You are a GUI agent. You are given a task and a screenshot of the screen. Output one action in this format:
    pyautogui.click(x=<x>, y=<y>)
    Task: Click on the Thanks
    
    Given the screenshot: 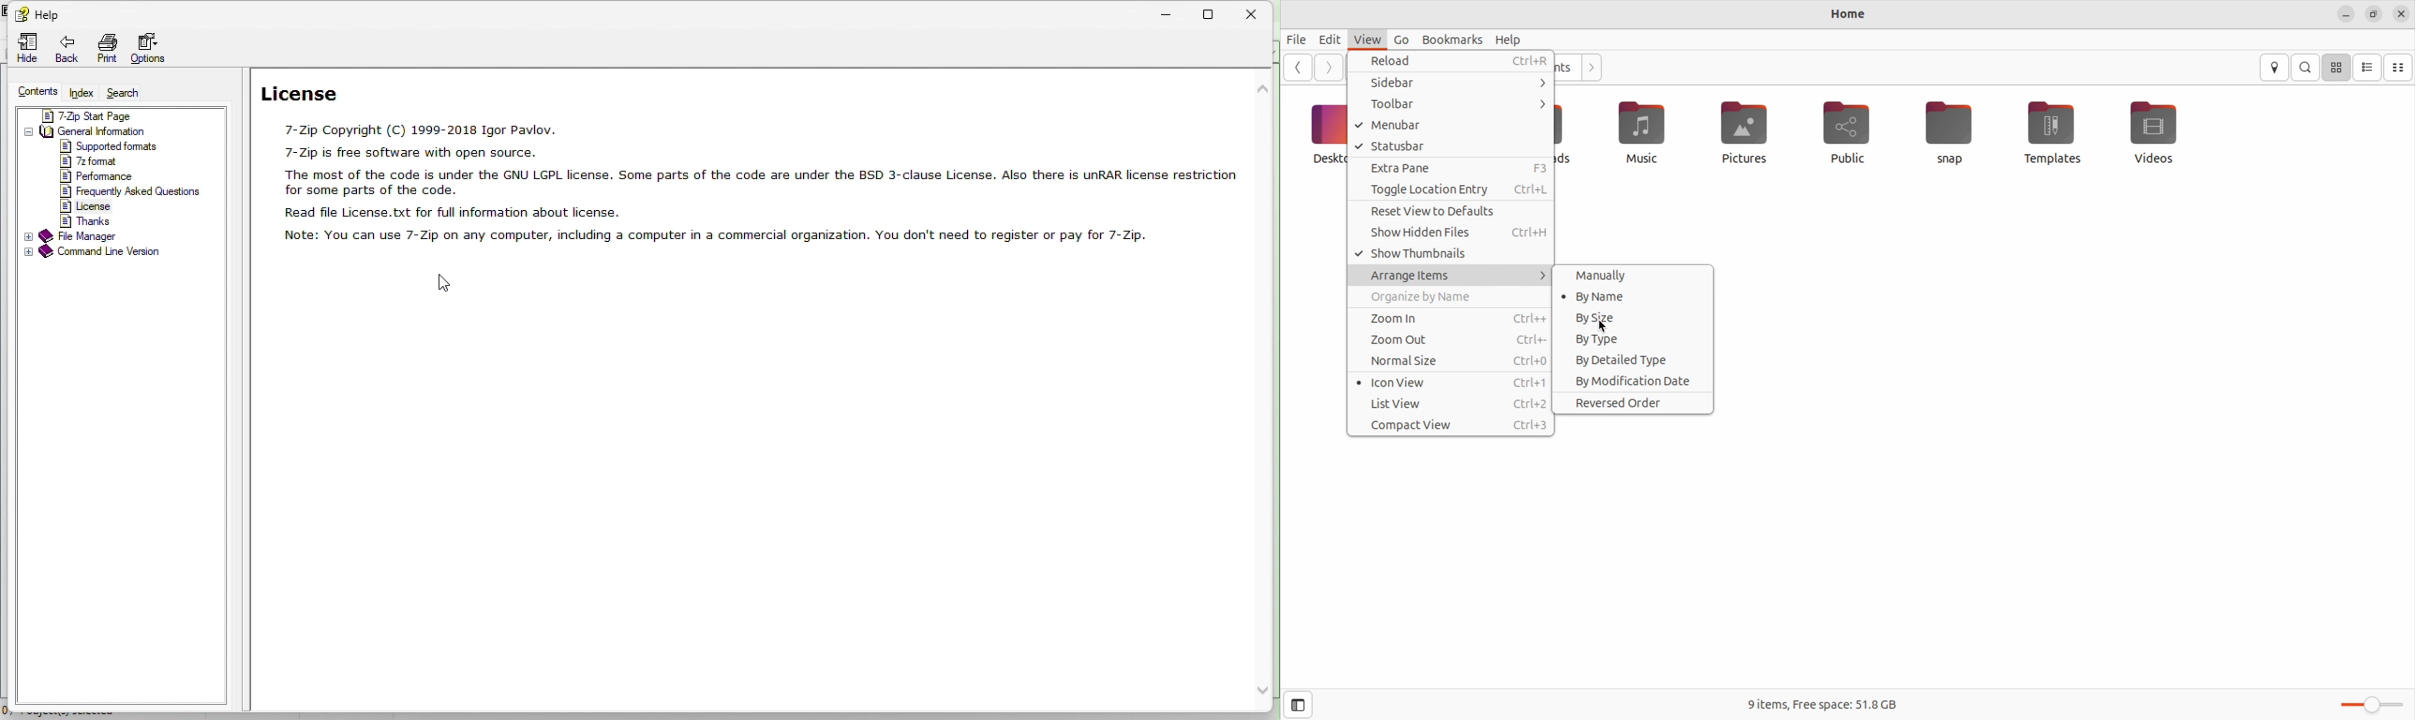 What is the action you would take?
    pyautogui.click(x=84, y=220)
    